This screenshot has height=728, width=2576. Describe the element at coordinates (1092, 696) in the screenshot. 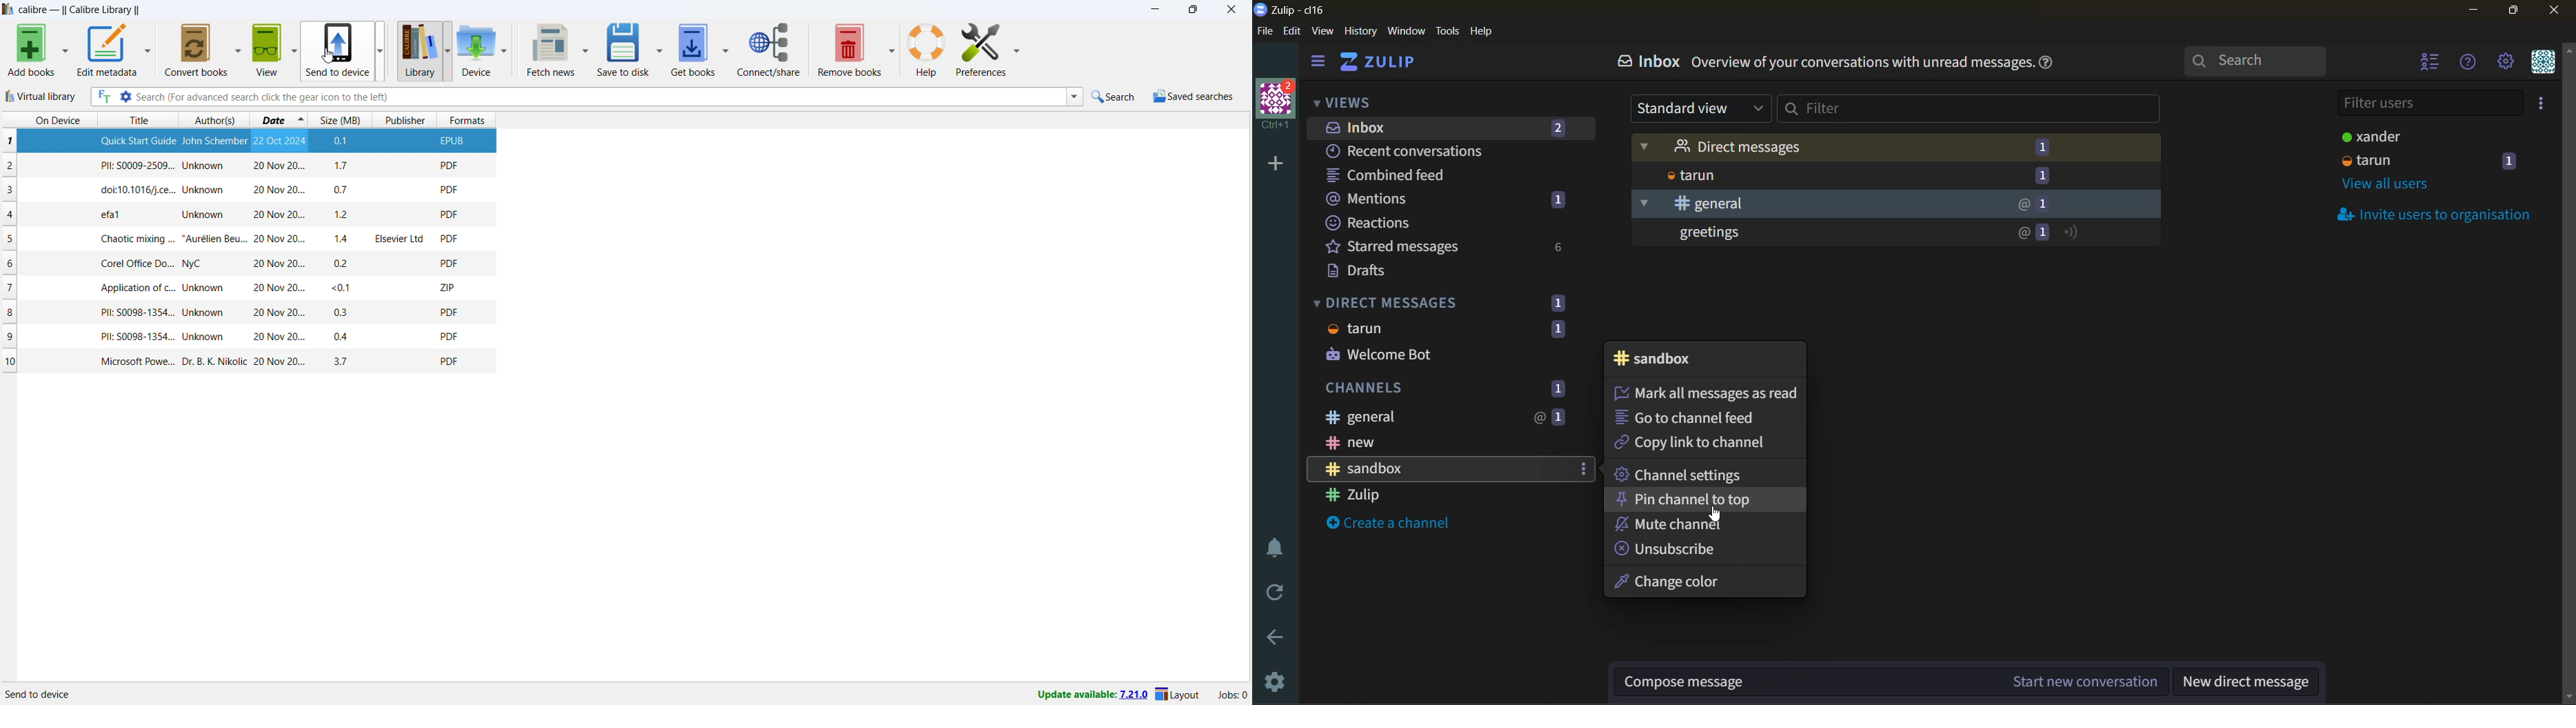

I see `update` at that location.